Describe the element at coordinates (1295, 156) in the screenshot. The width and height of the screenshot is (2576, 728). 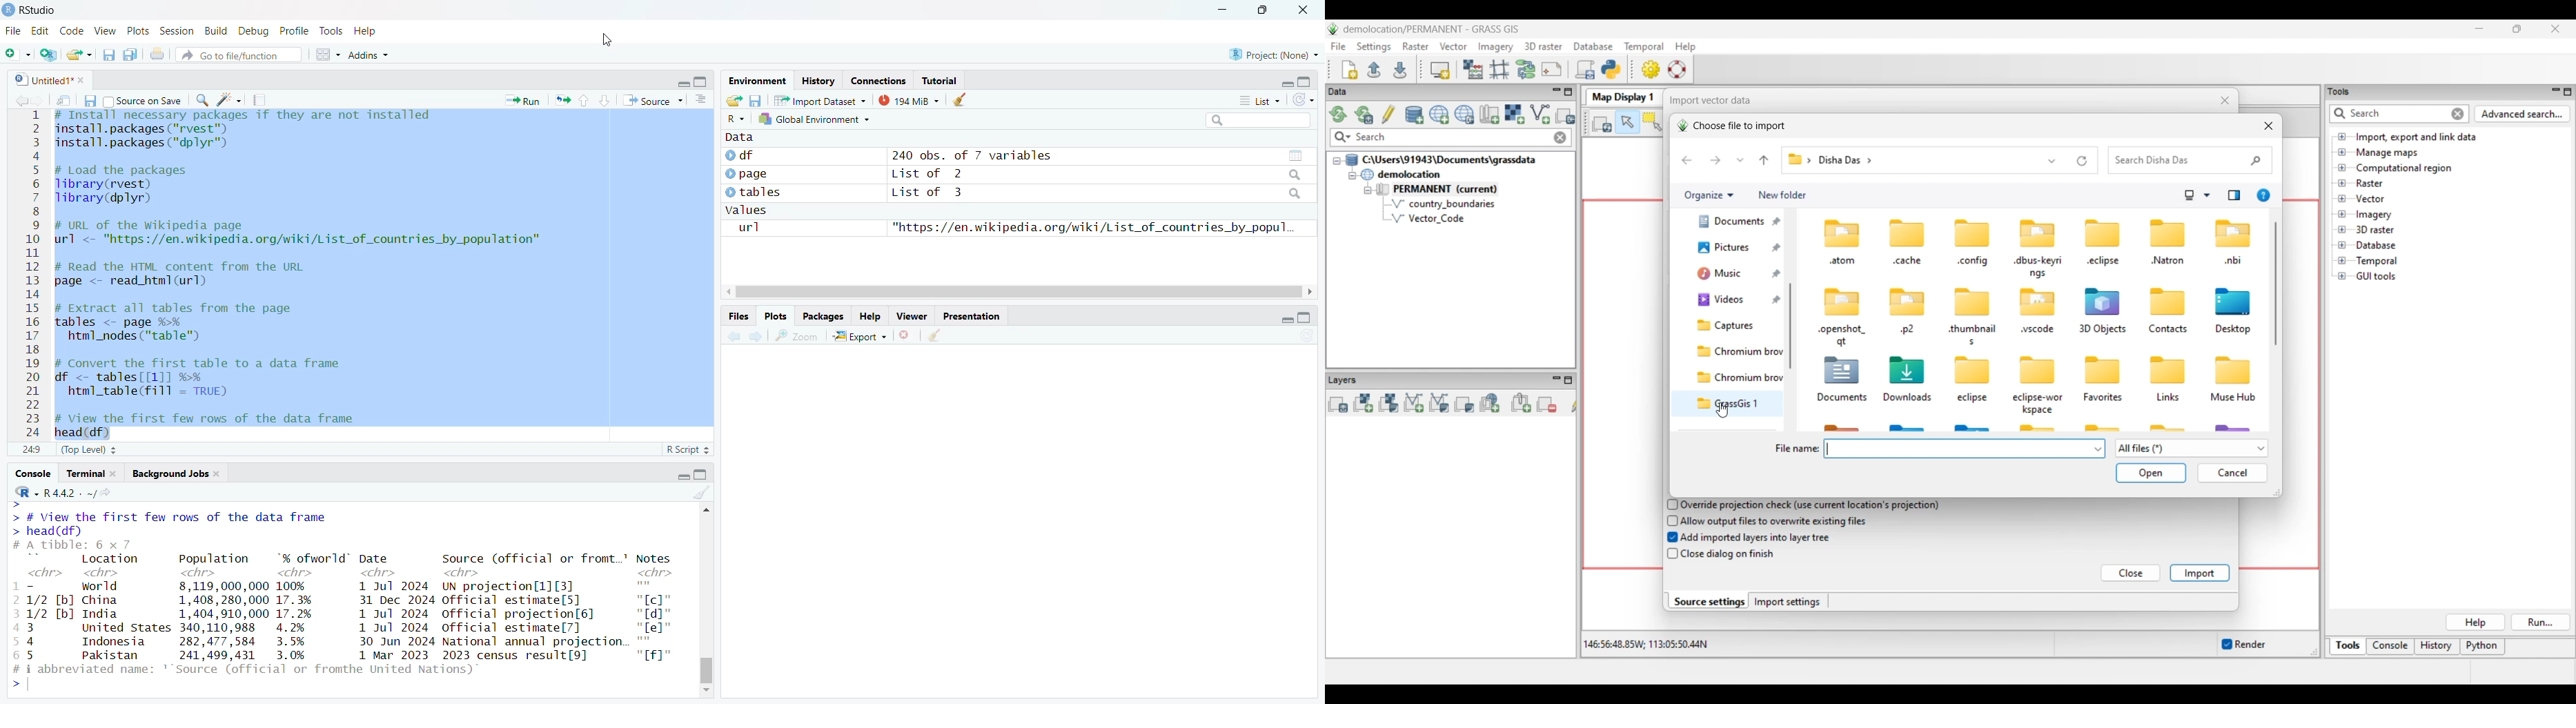
I see `tables` at that location.